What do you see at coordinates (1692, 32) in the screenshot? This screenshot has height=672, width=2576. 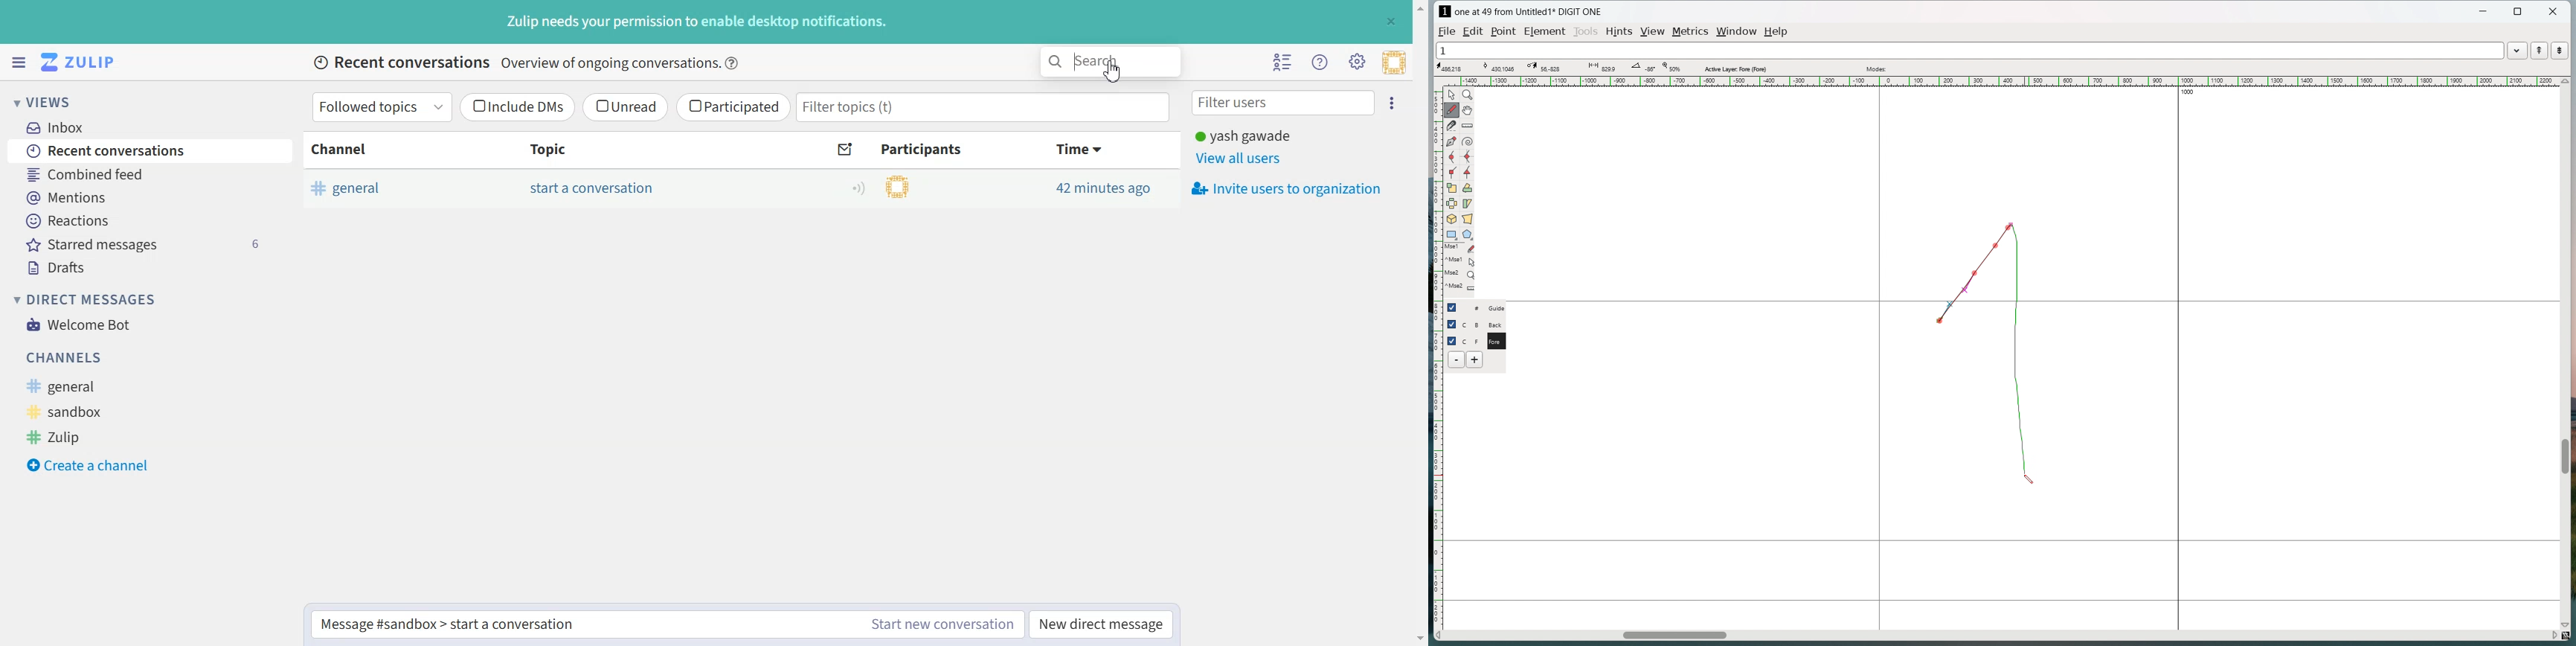 I see `metrics` at bounding box center [1692, 32].